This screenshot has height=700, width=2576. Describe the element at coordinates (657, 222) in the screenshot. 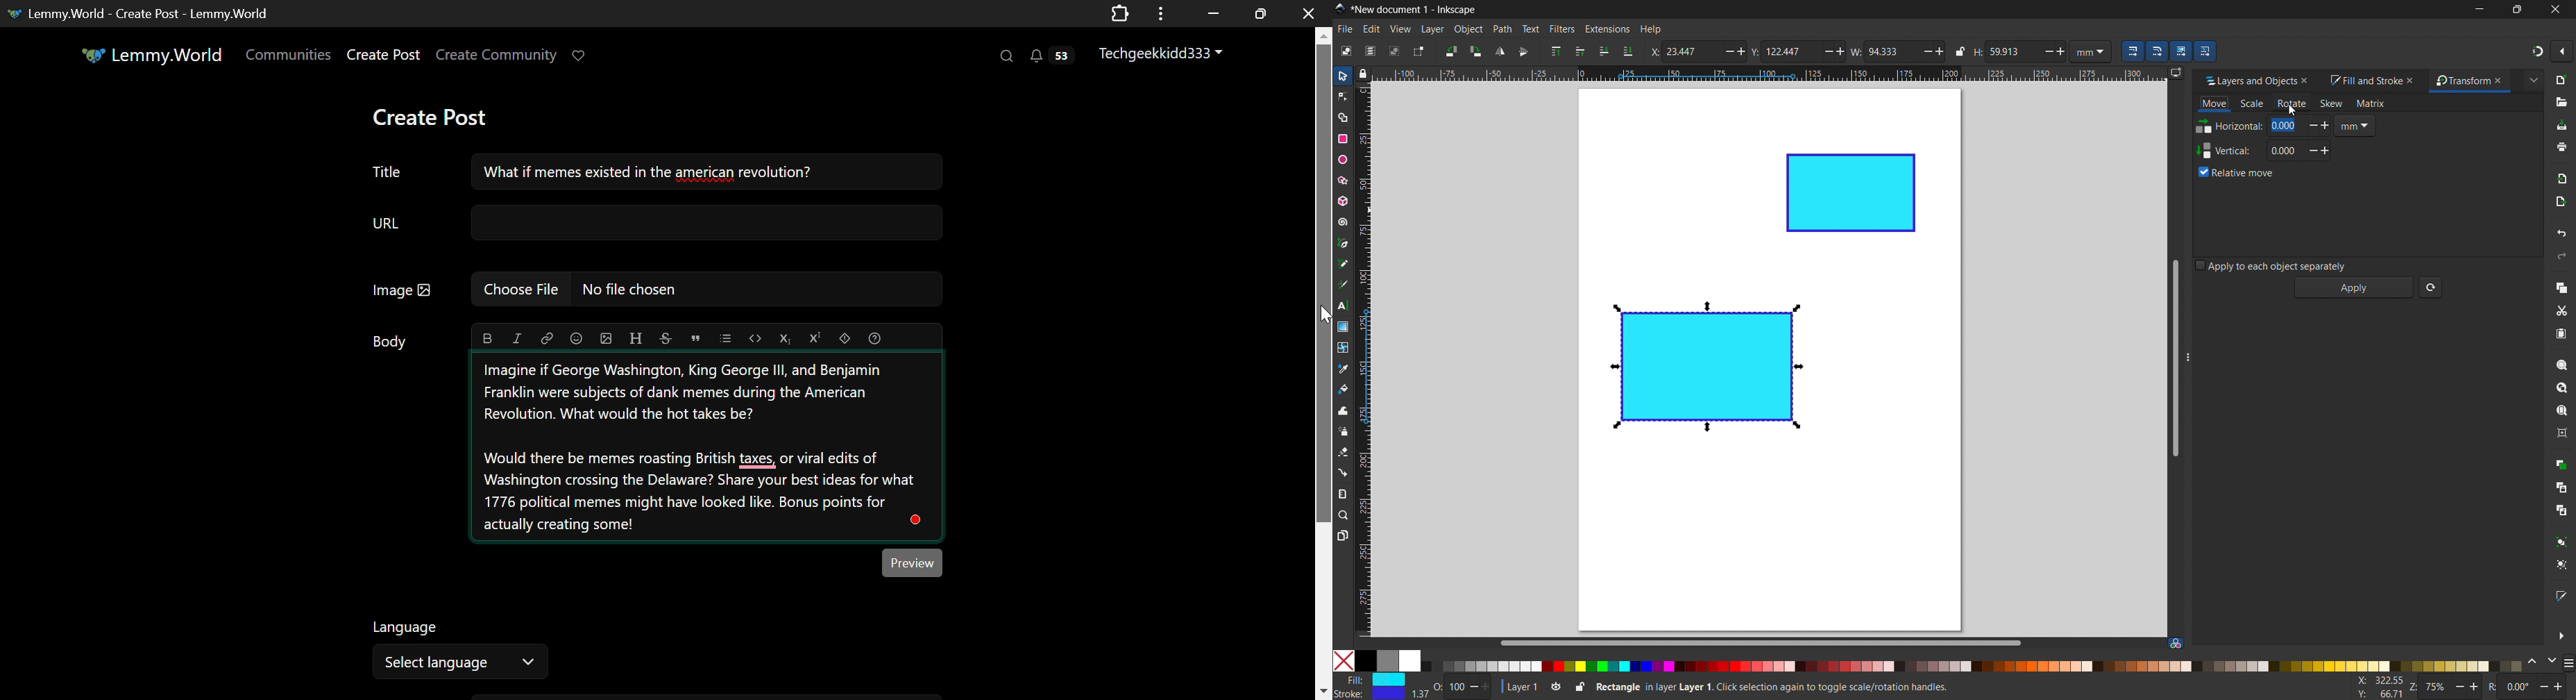

I see `URL Field` at that location.